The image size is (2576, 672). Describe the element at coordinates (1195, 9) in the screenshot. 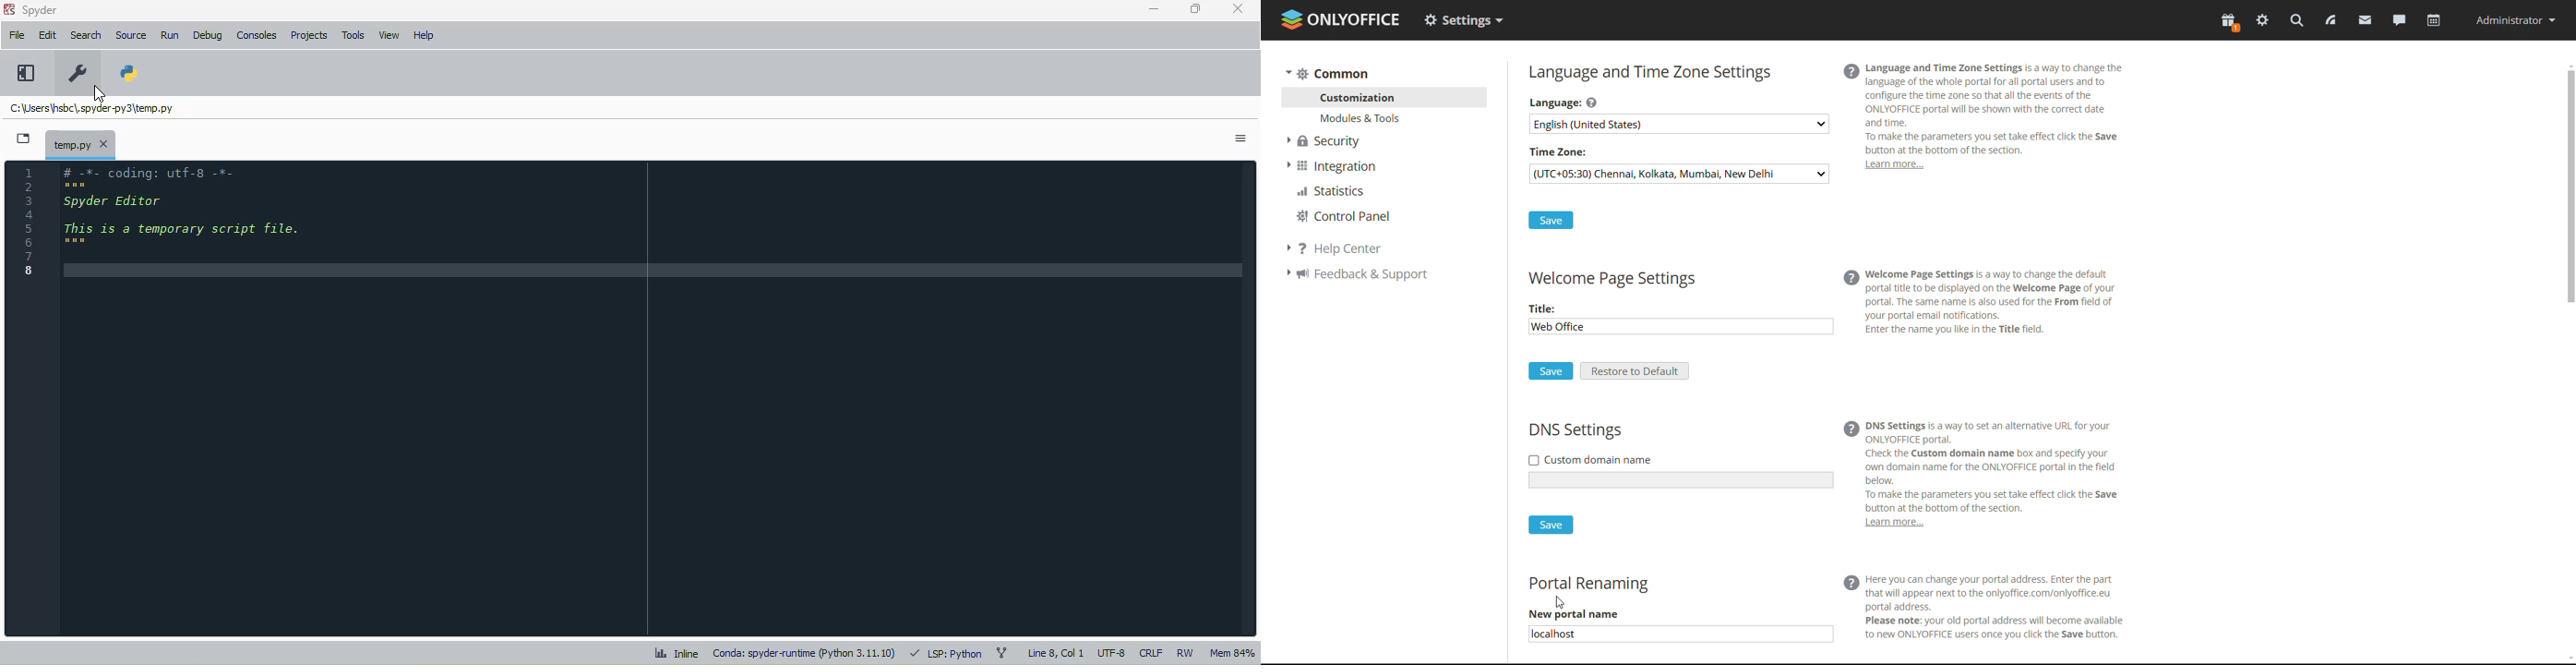

I see `maximize` at that location.